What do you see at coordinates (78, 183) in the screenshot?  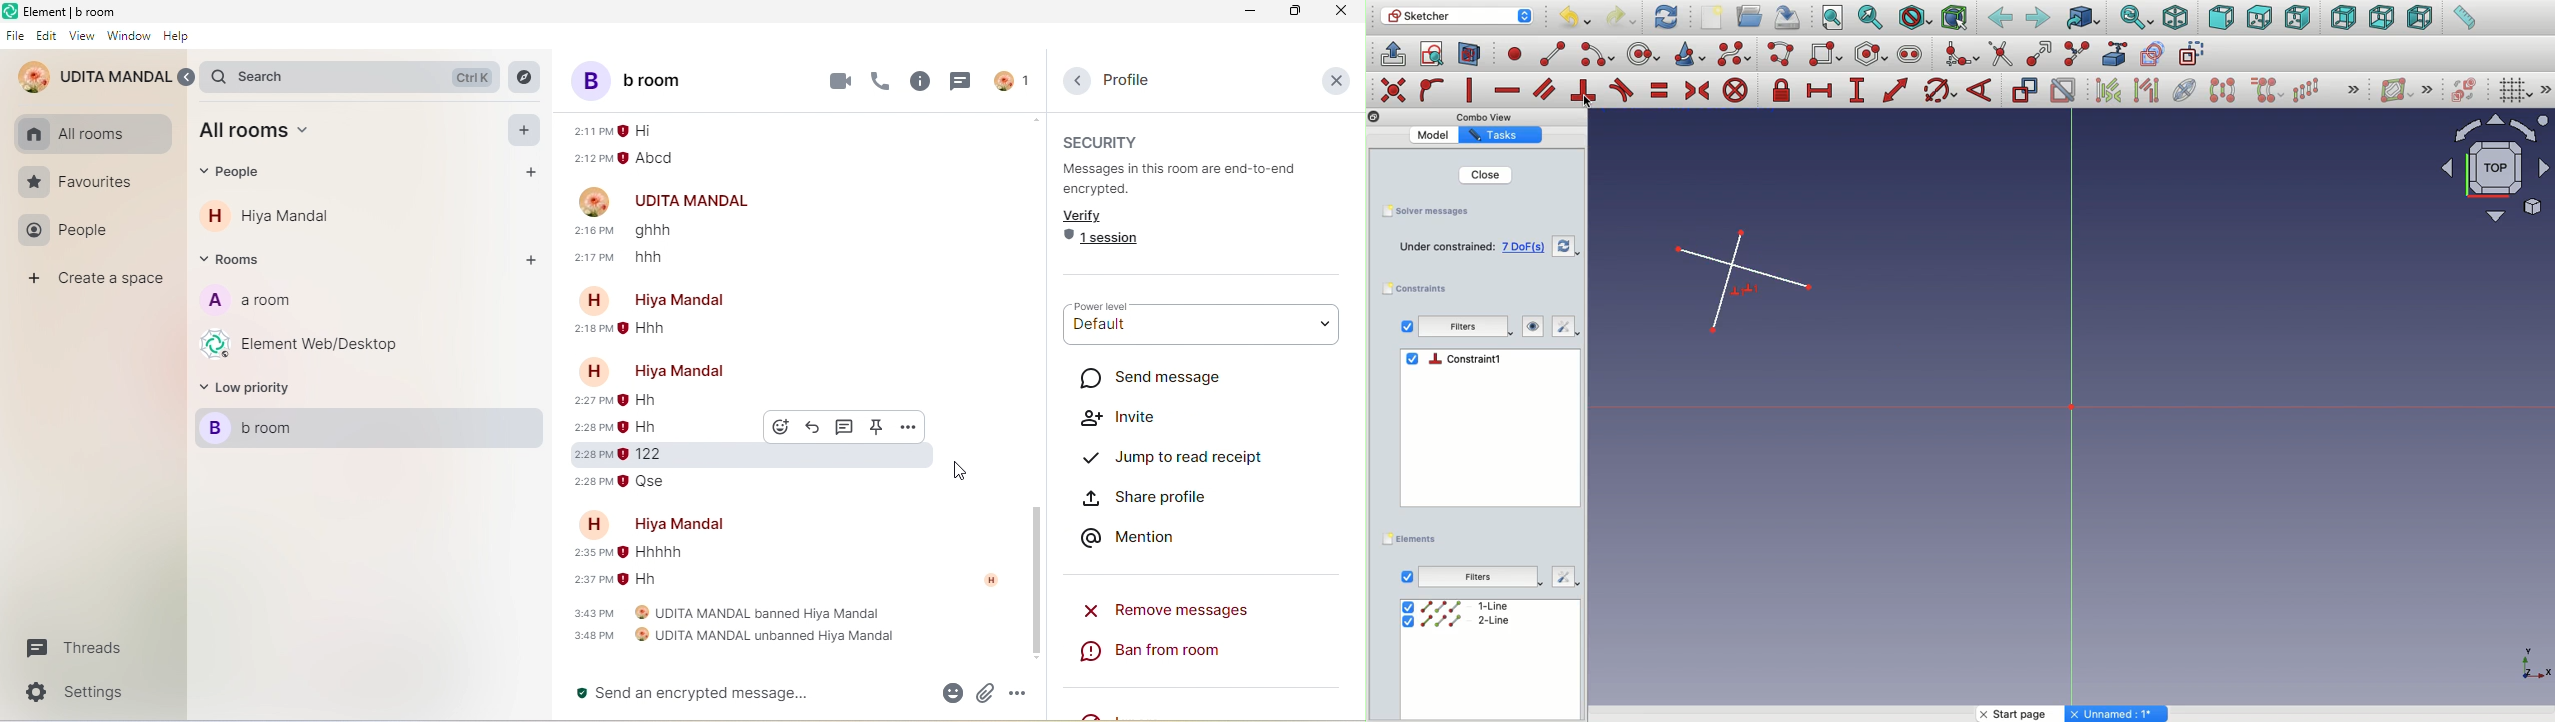 I see `favourites` at bounding box center [78, 183].